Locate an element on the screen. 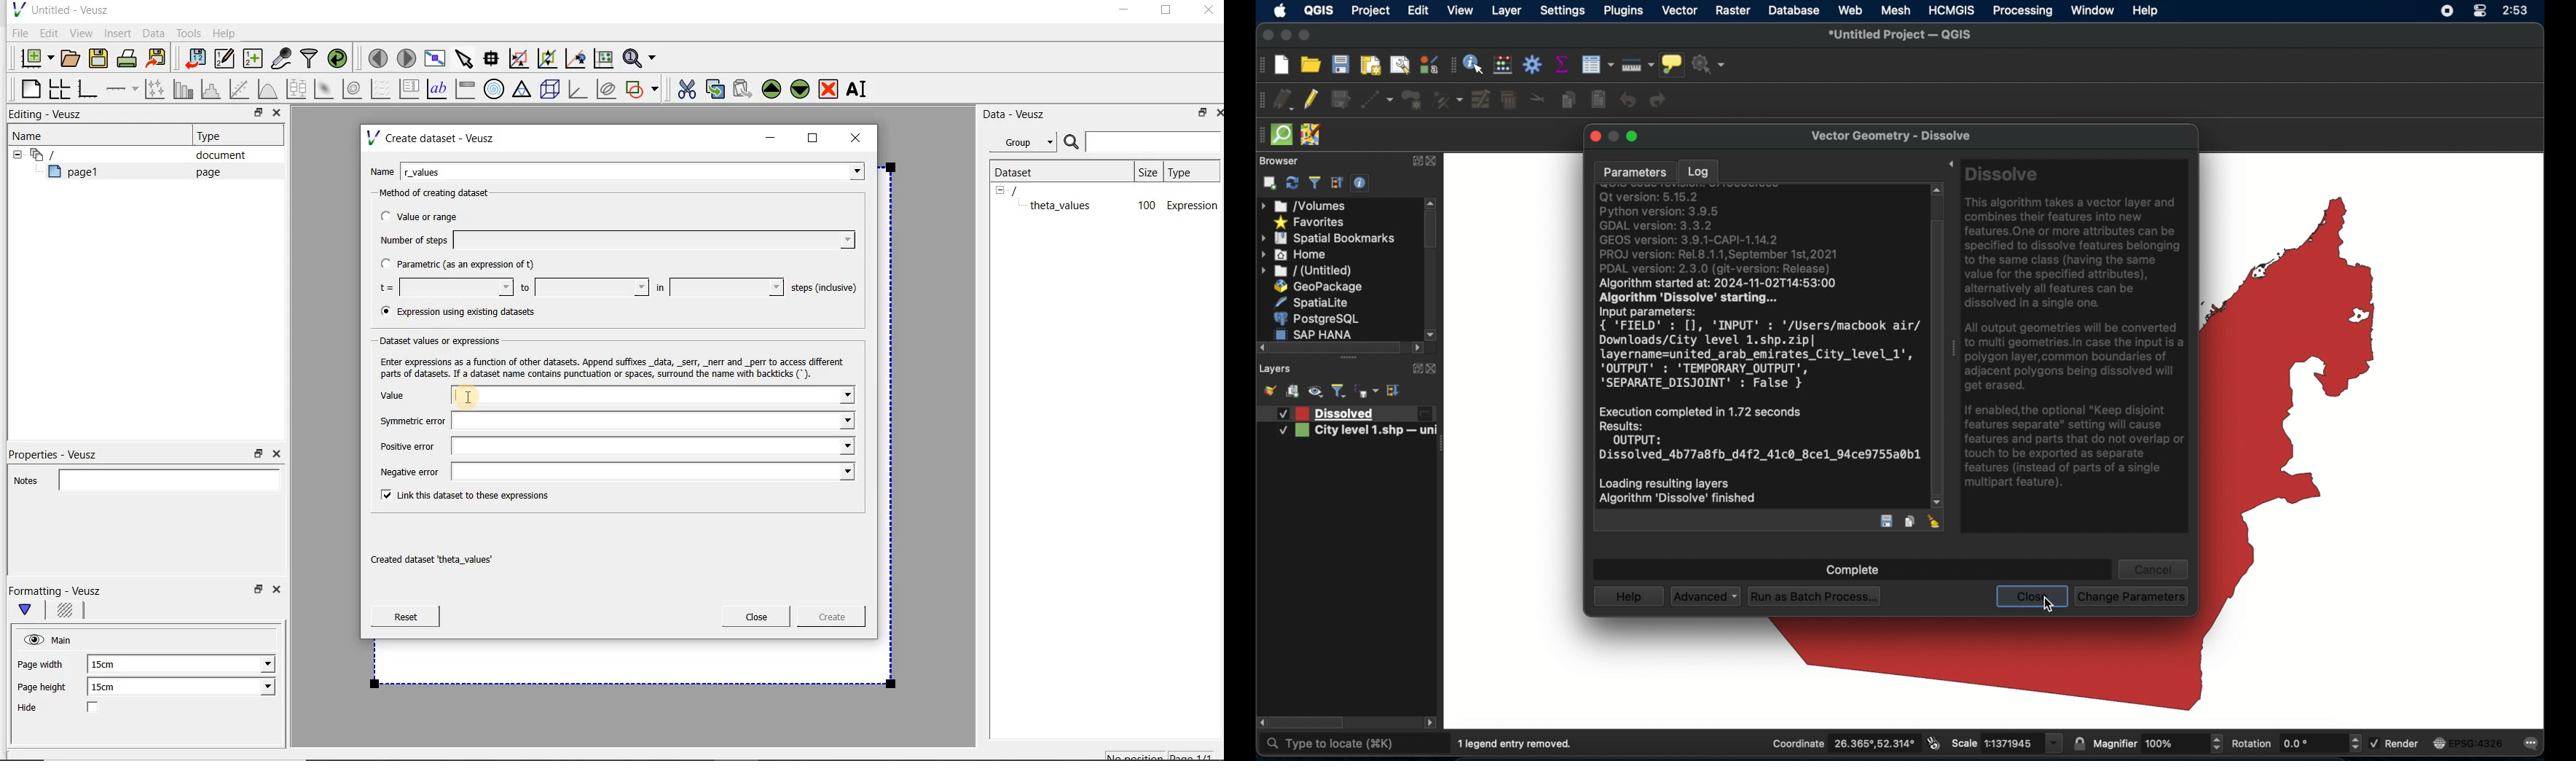 The image size is (2576, 784). dissolved layer created is located at coordinates (1353, 414).